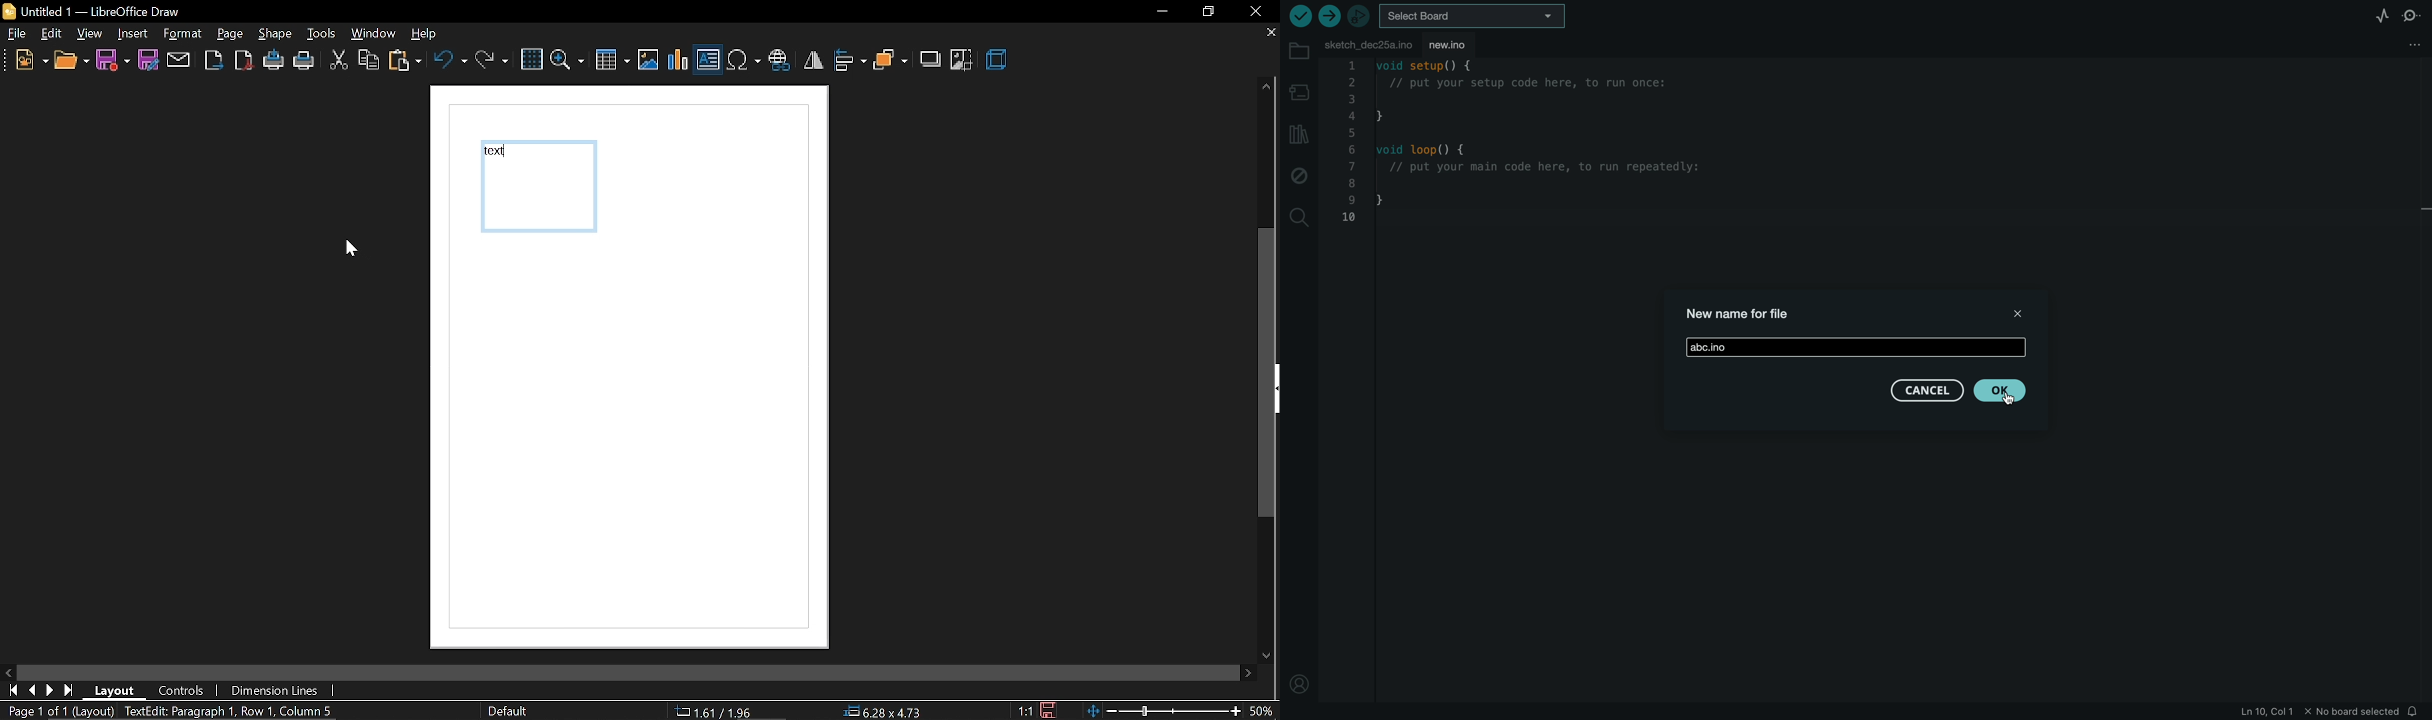  What do you see at coordinates (613, 62) in the screenshot?
I see `insert table` at bounding box center [613, 62].